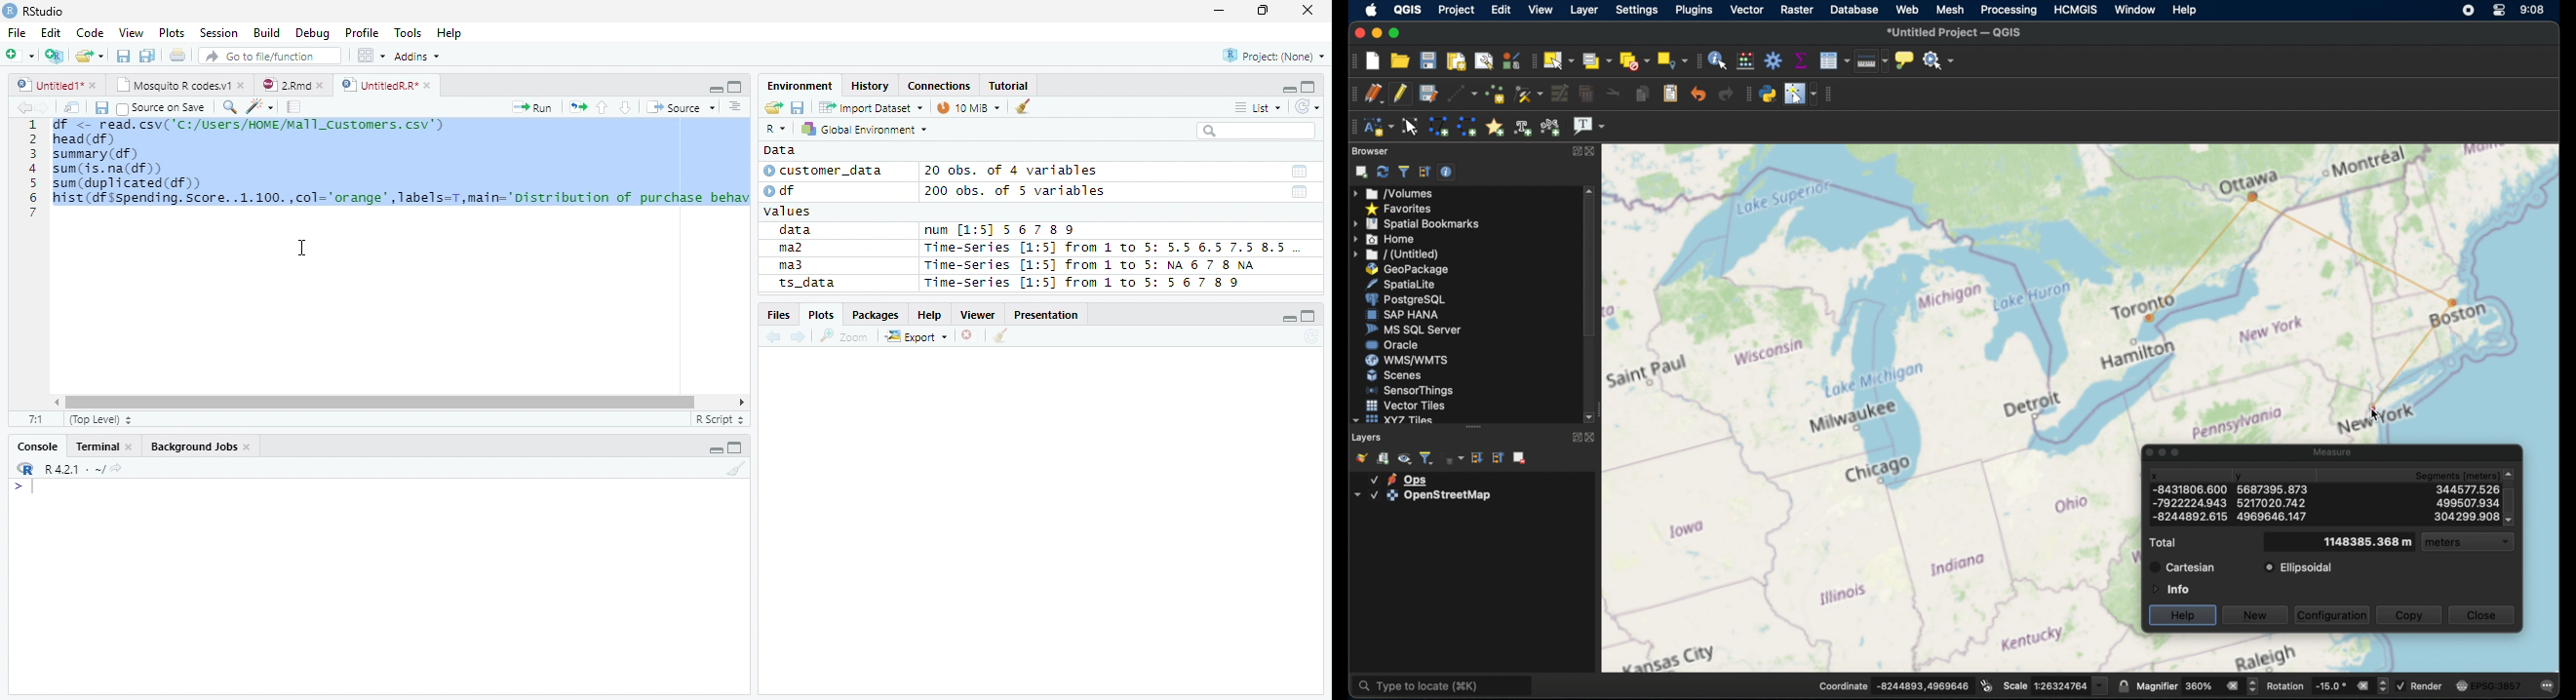 This screenshot has width=2576, height=700. I want to click on Minimze, so click(1287, 88).